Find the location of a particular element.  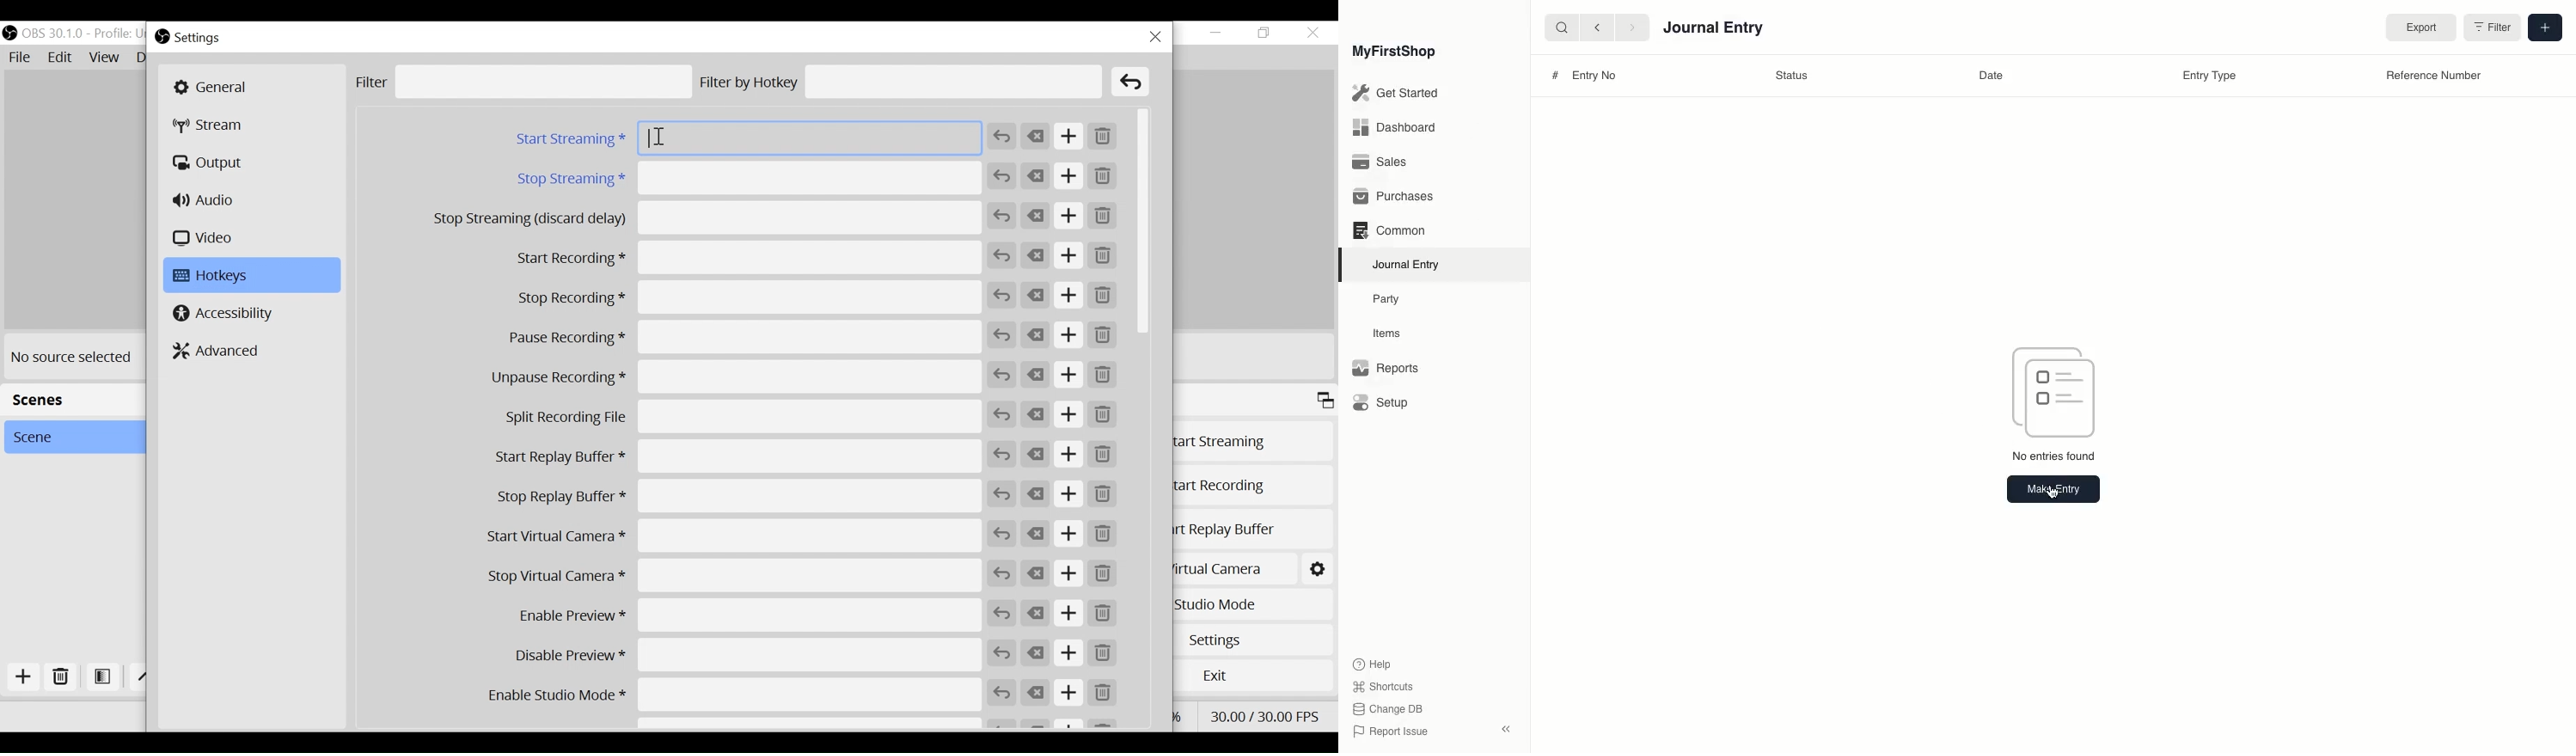

Video is located at coordinates (206, 237).